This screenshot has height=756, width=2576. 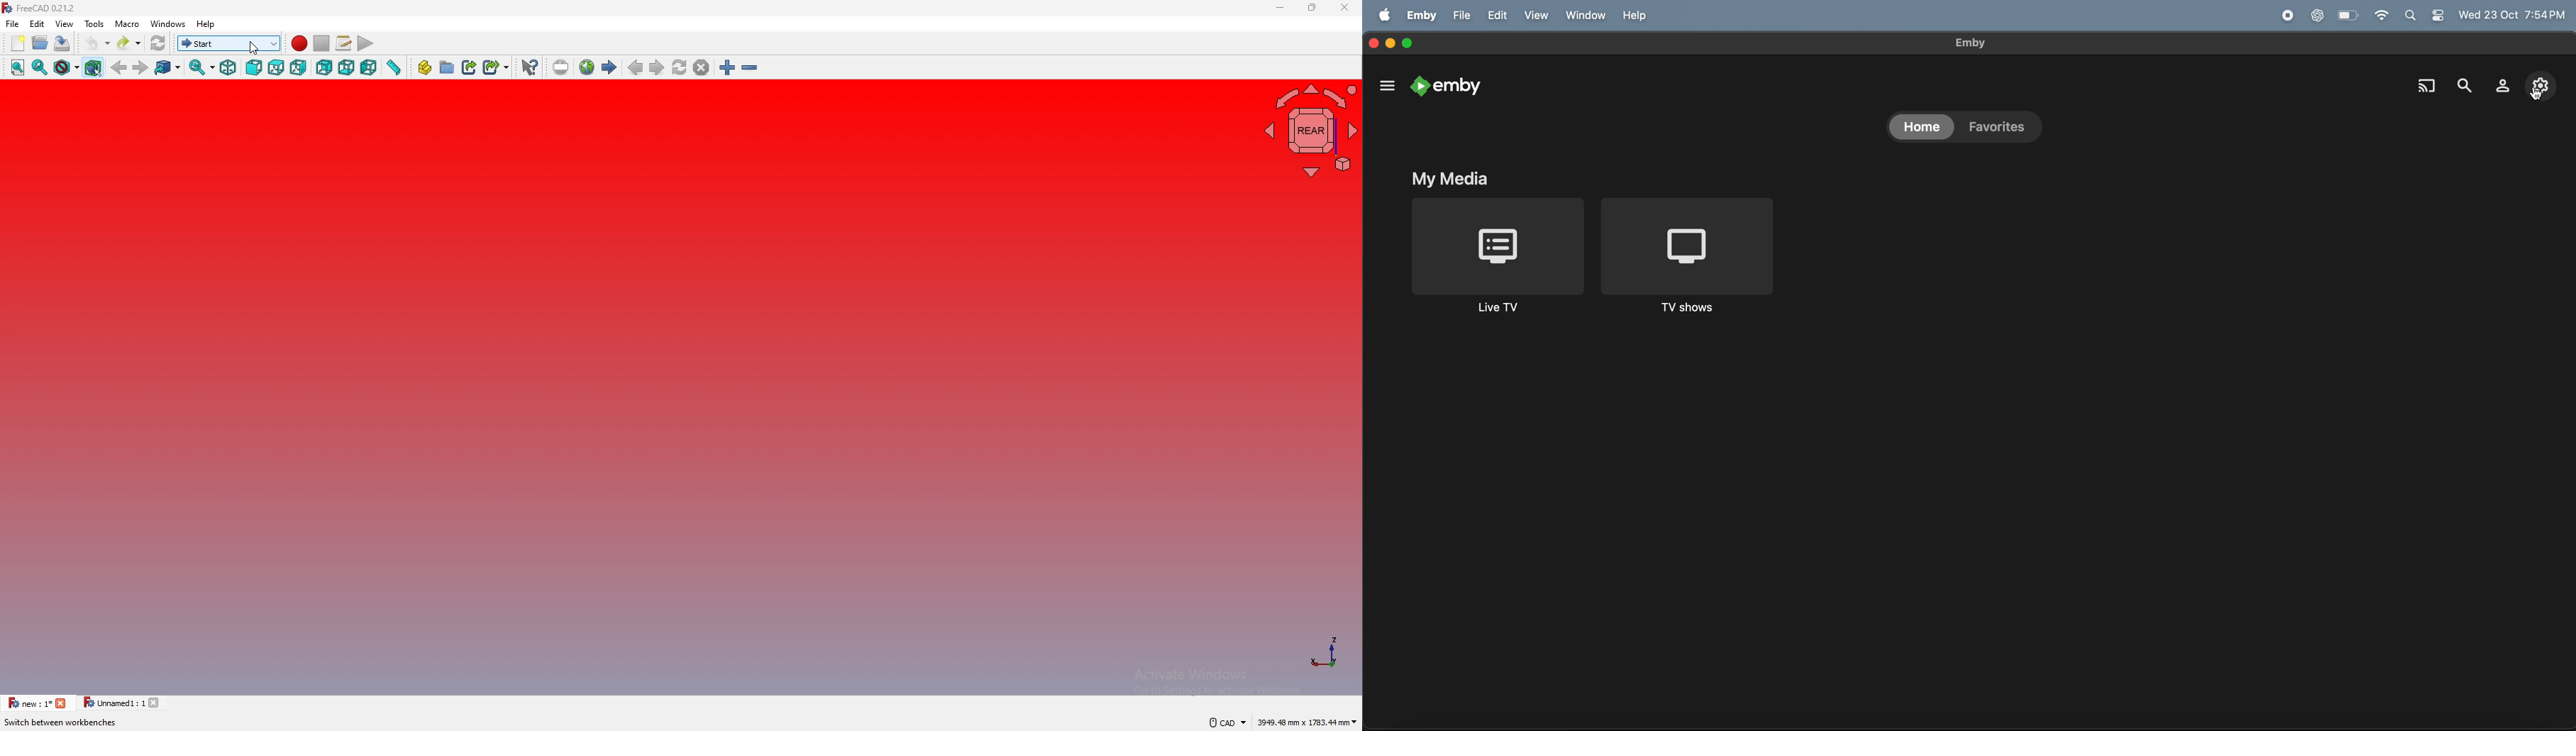 I want to click on Unnamed1 : 1, so click(x=113, y=703).